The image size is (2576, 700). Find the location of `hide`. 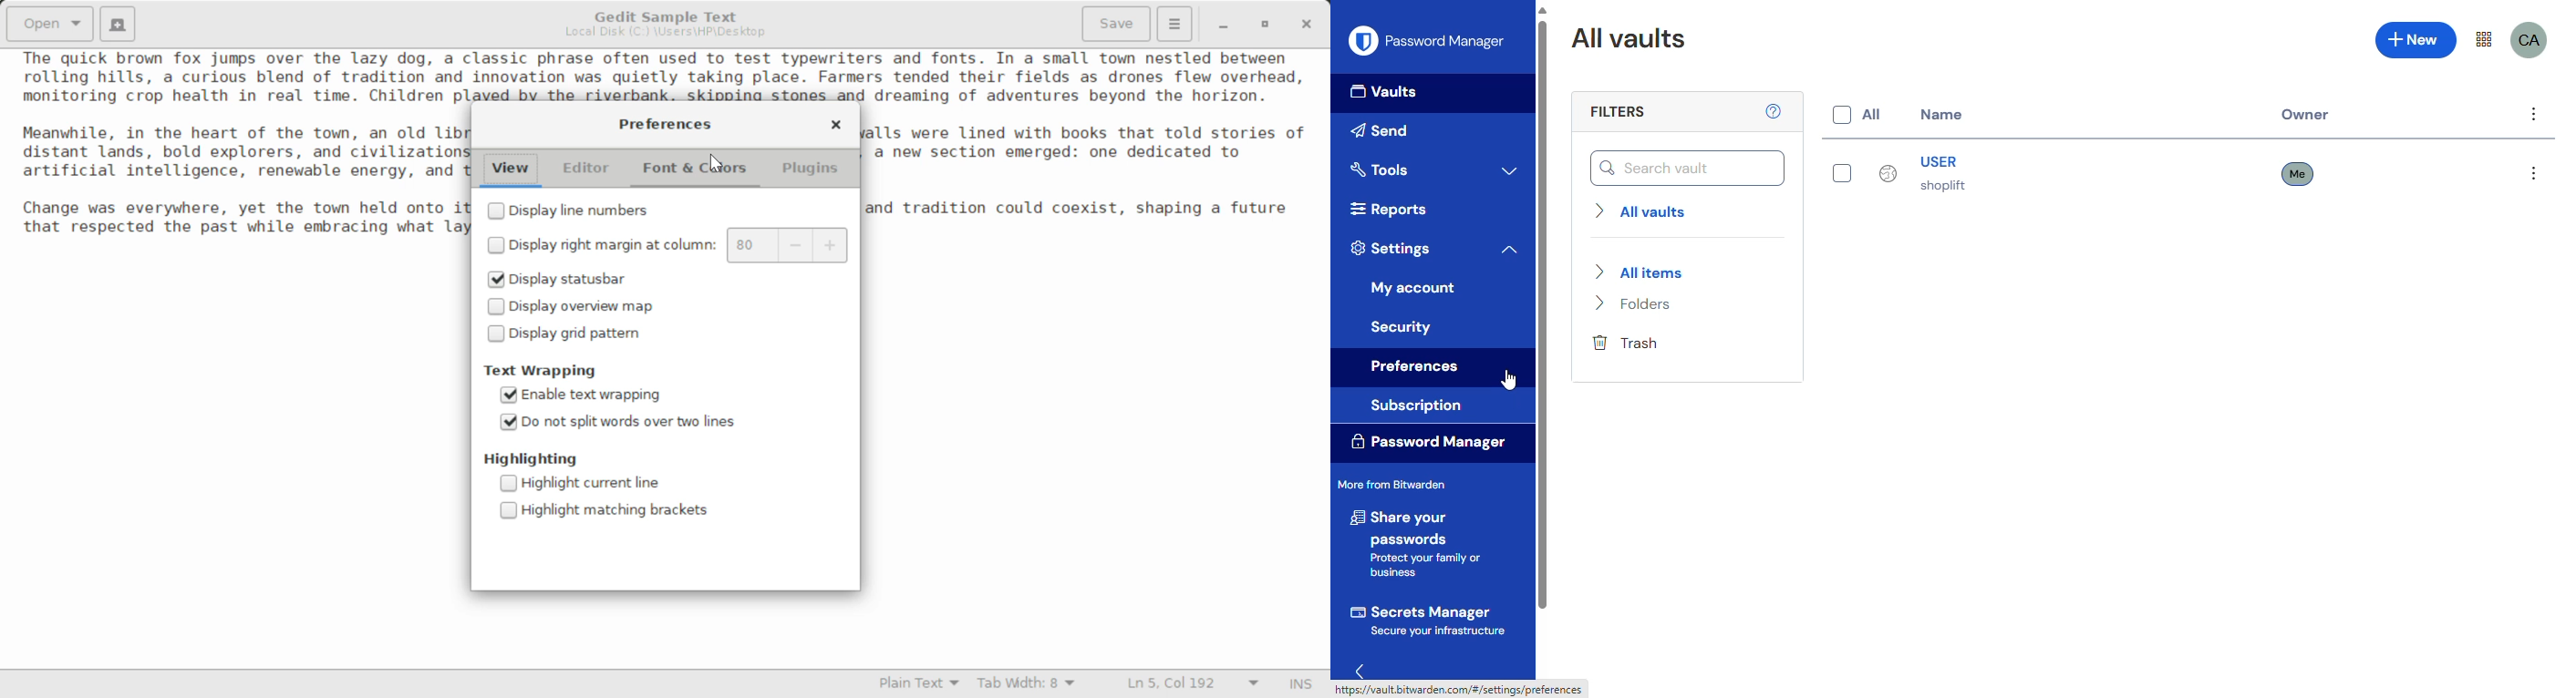

hide is located at coordinates (1360, 670).